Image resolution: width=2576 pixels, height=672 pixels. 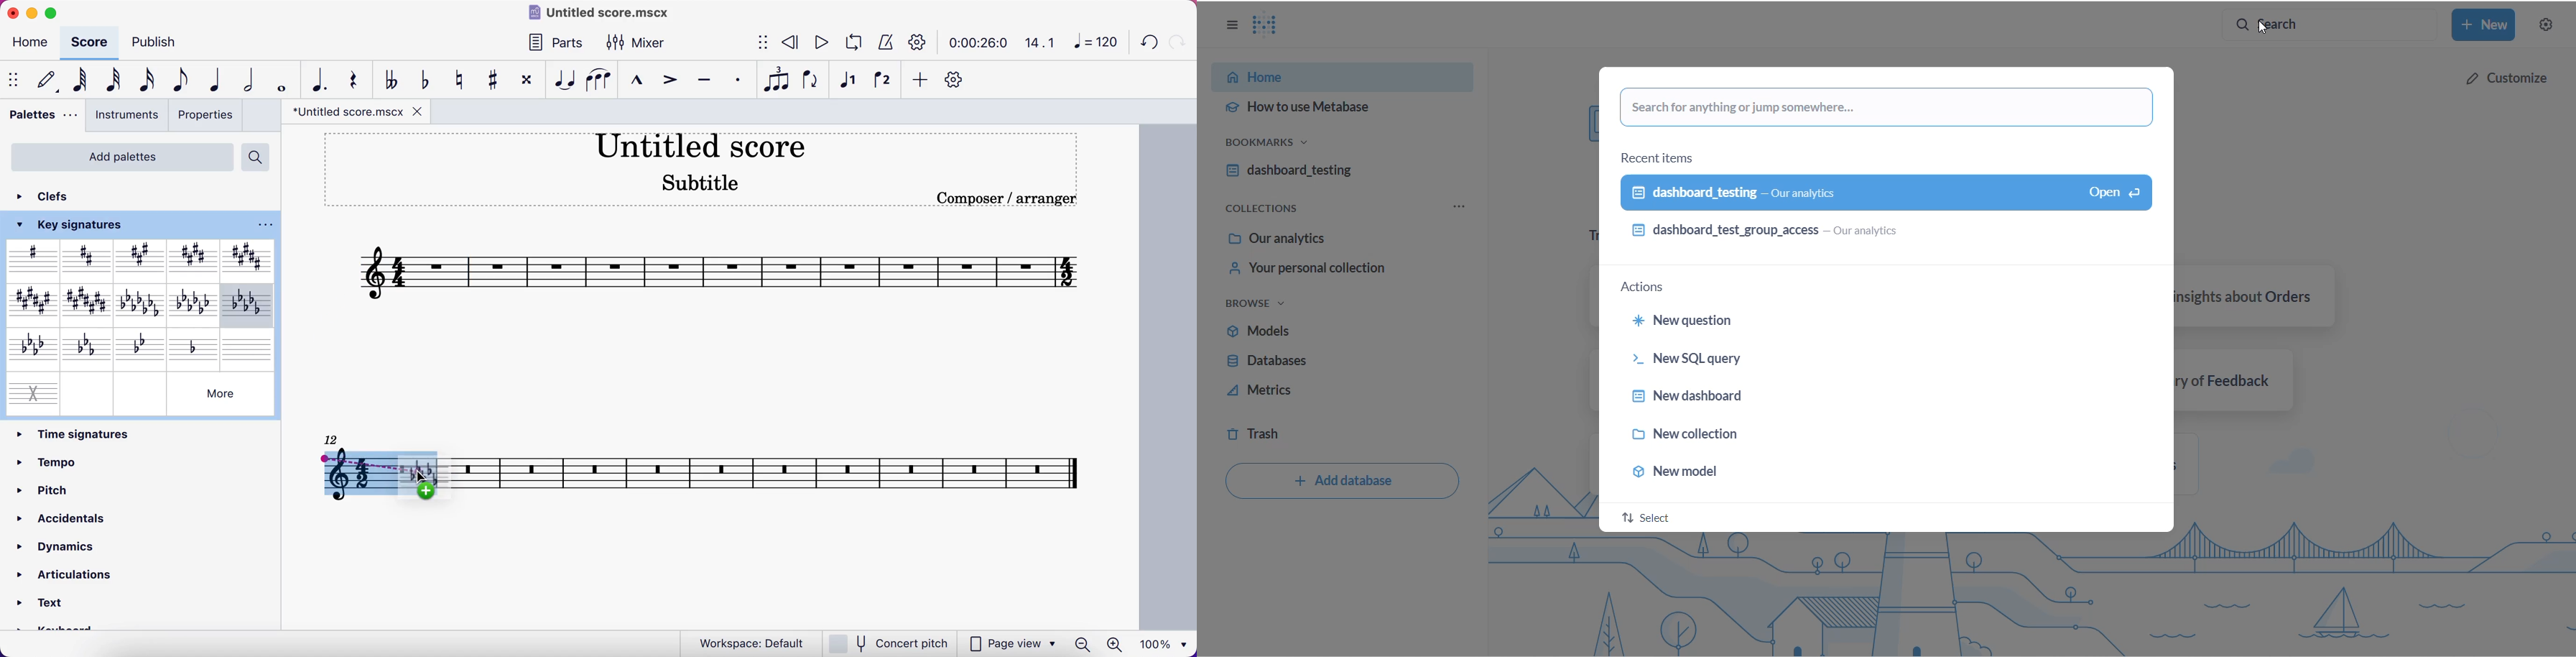 I want to click on sharp, so click(x=32, y=259).